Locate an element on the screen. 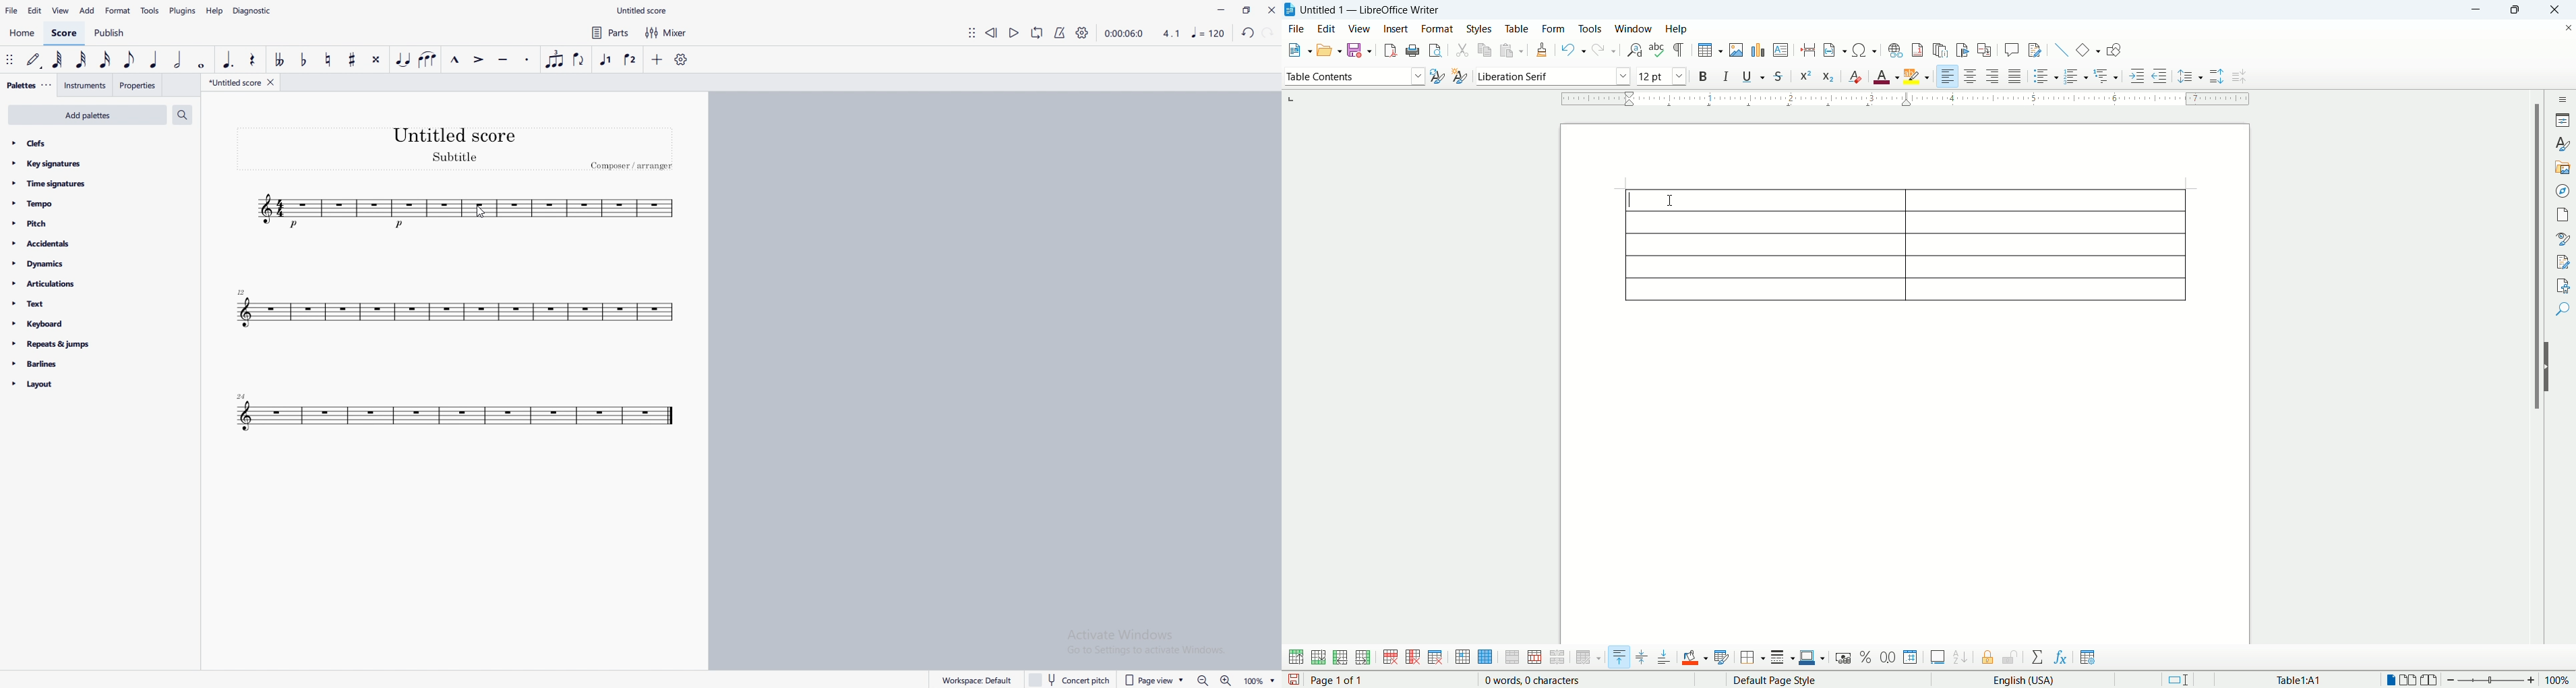 This screenshot has height=700, width=2576. close is located at coordinates (272, 82).